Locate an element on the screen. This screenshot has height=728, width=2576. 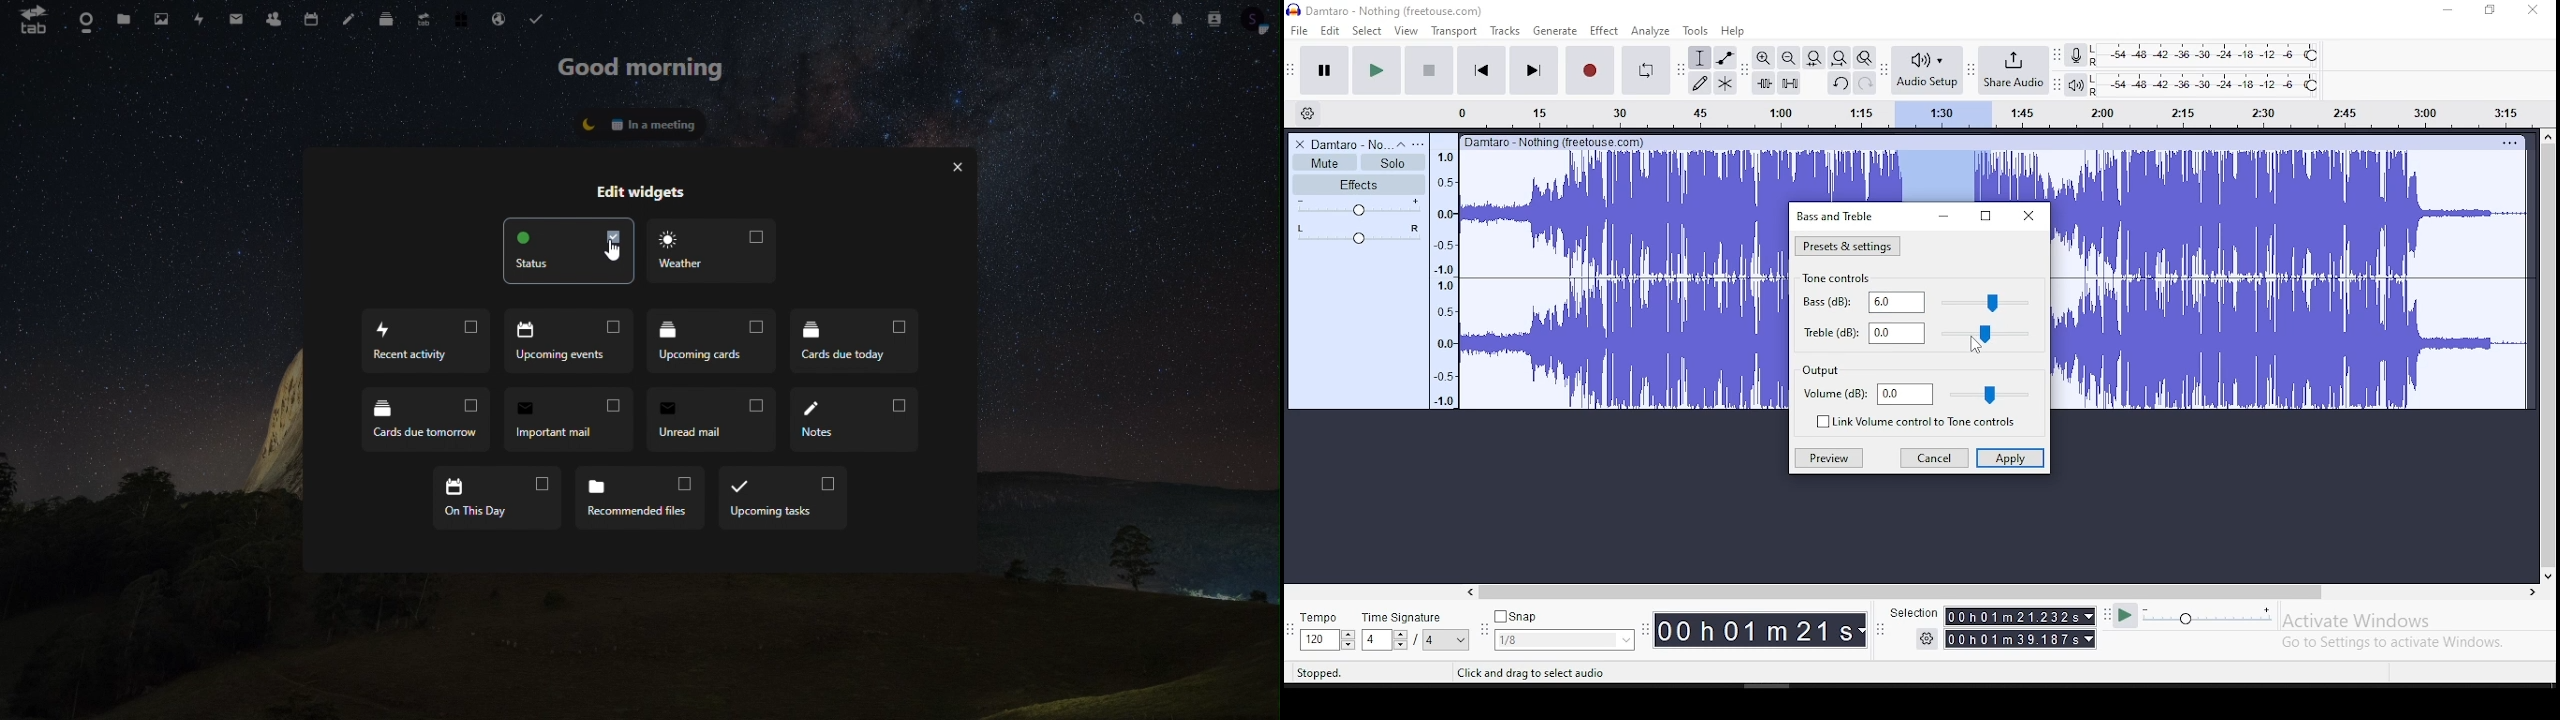
0.0 is located at coordinates (1897, 333).